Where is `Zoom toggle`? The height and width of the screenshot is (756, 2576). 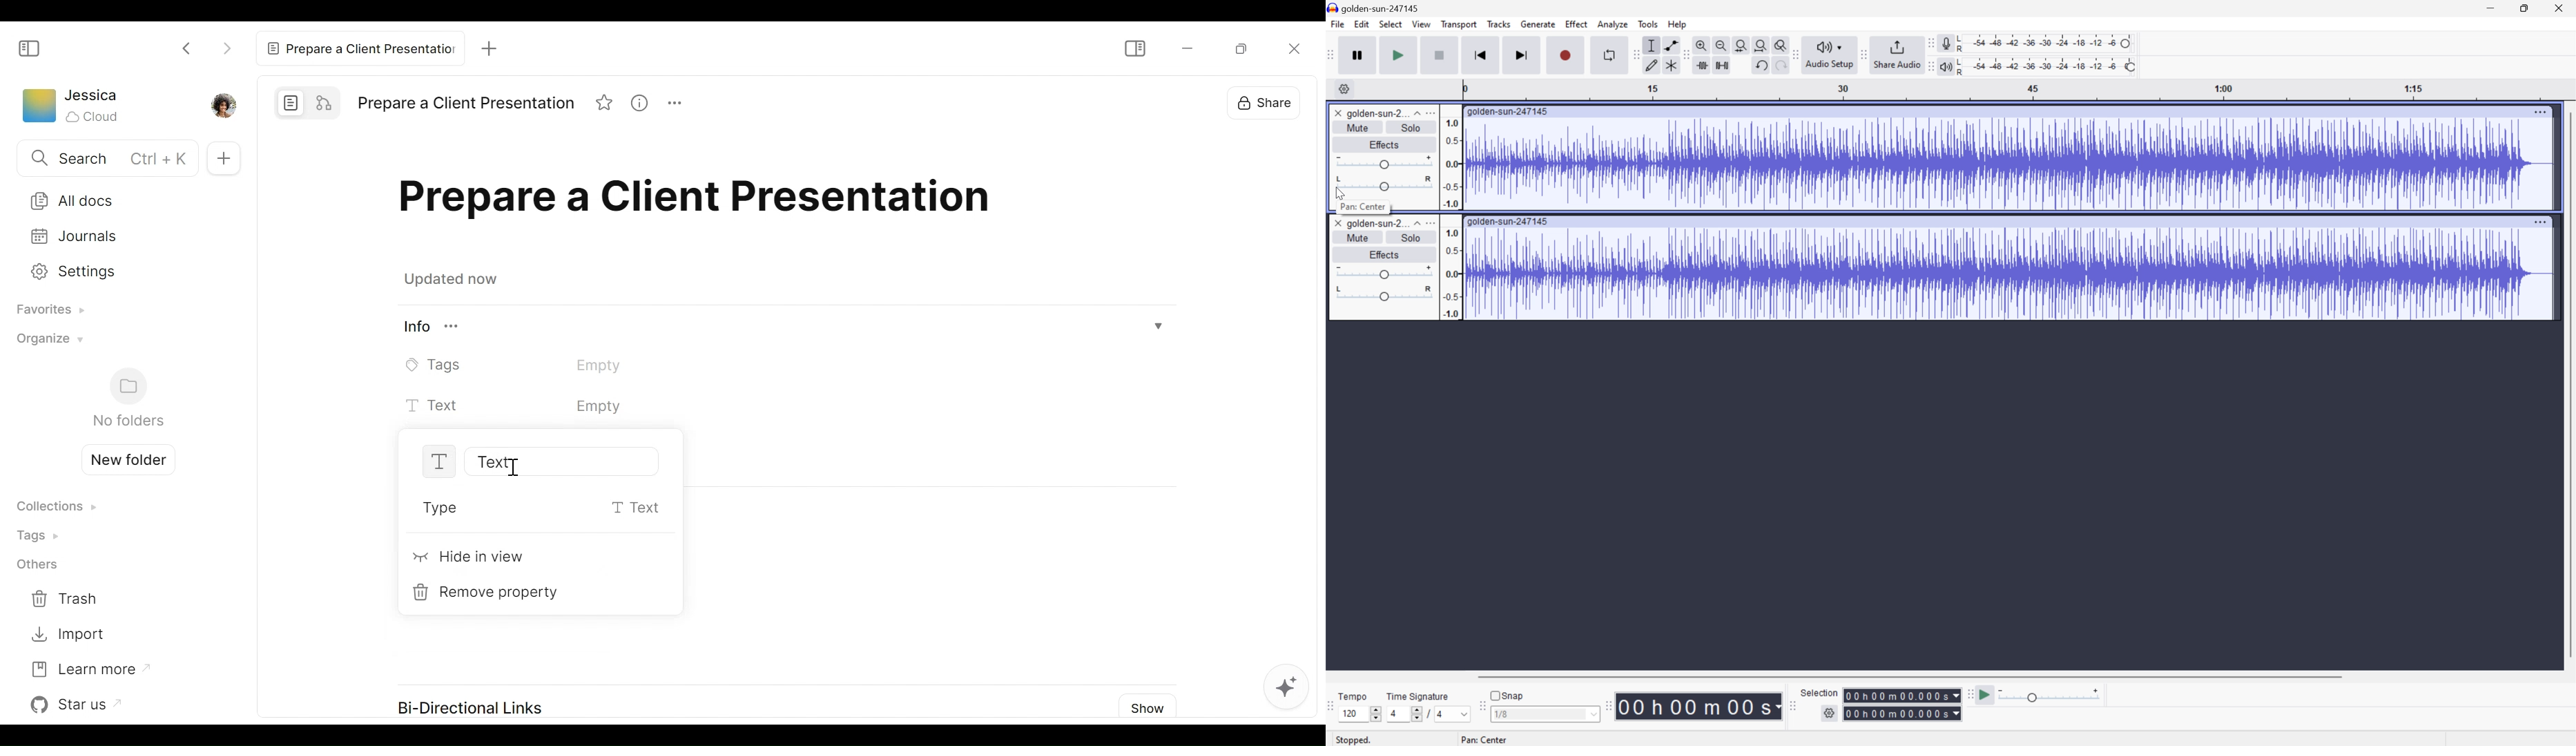 Zoom toggle is located at coordinates (1779, 44).